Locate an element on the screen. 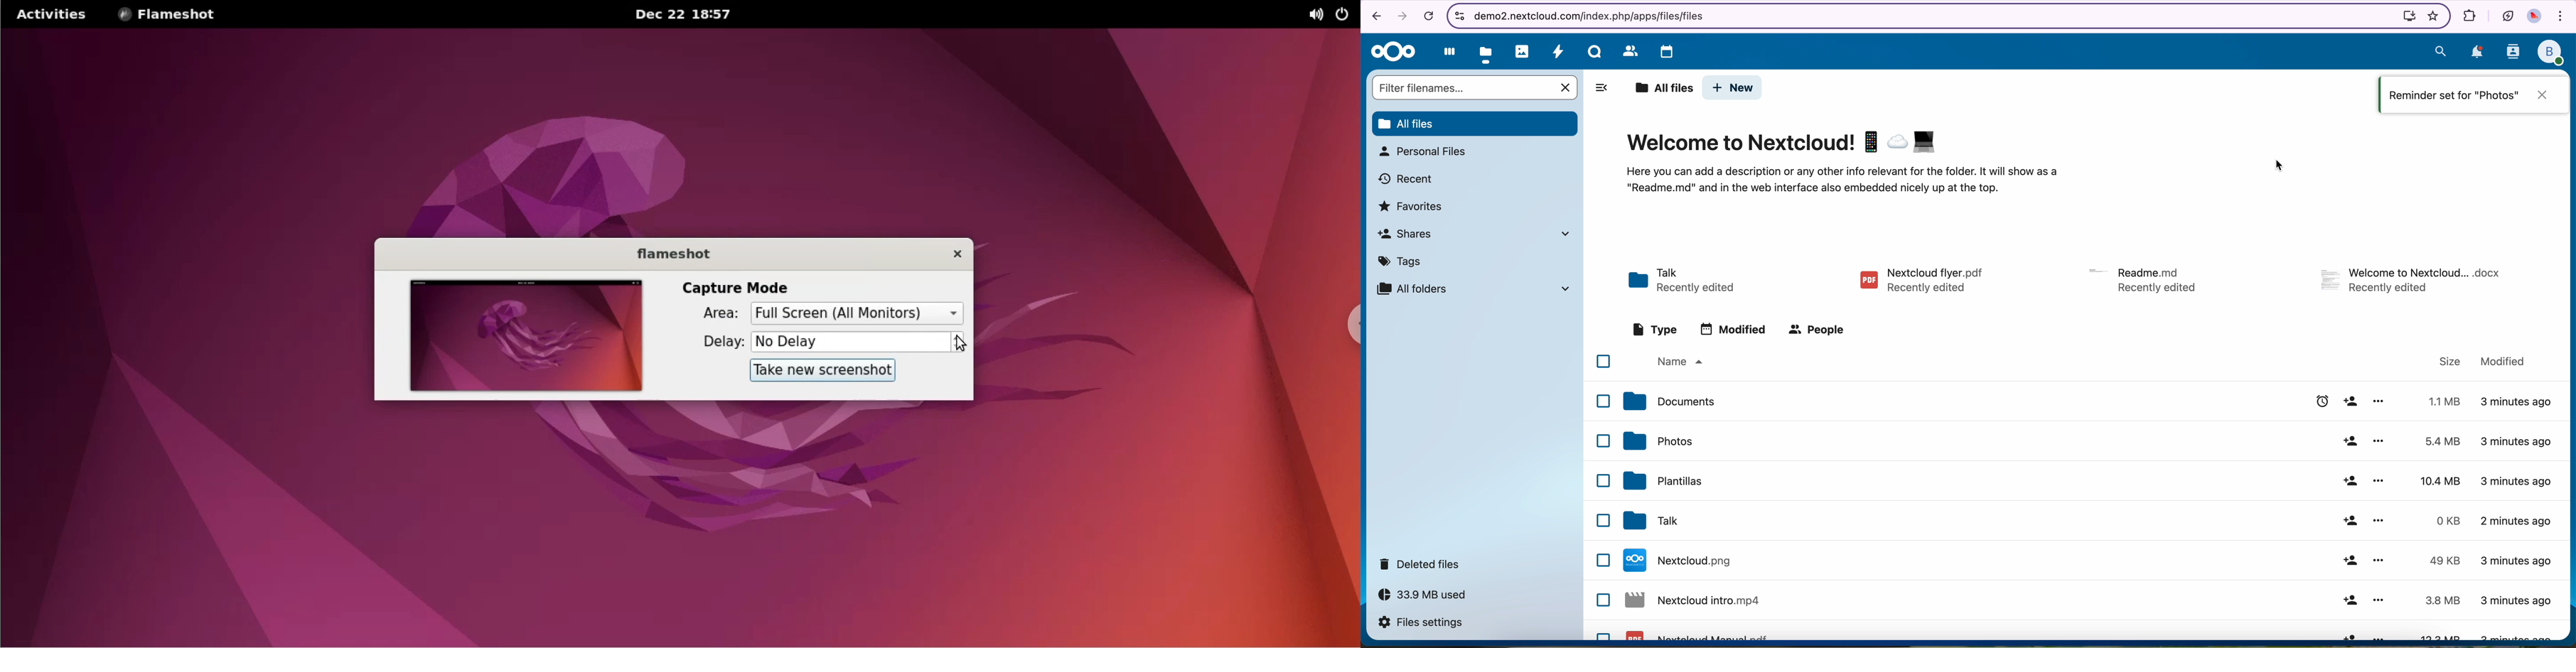  pdf file is located at coordinates (1921, 278).